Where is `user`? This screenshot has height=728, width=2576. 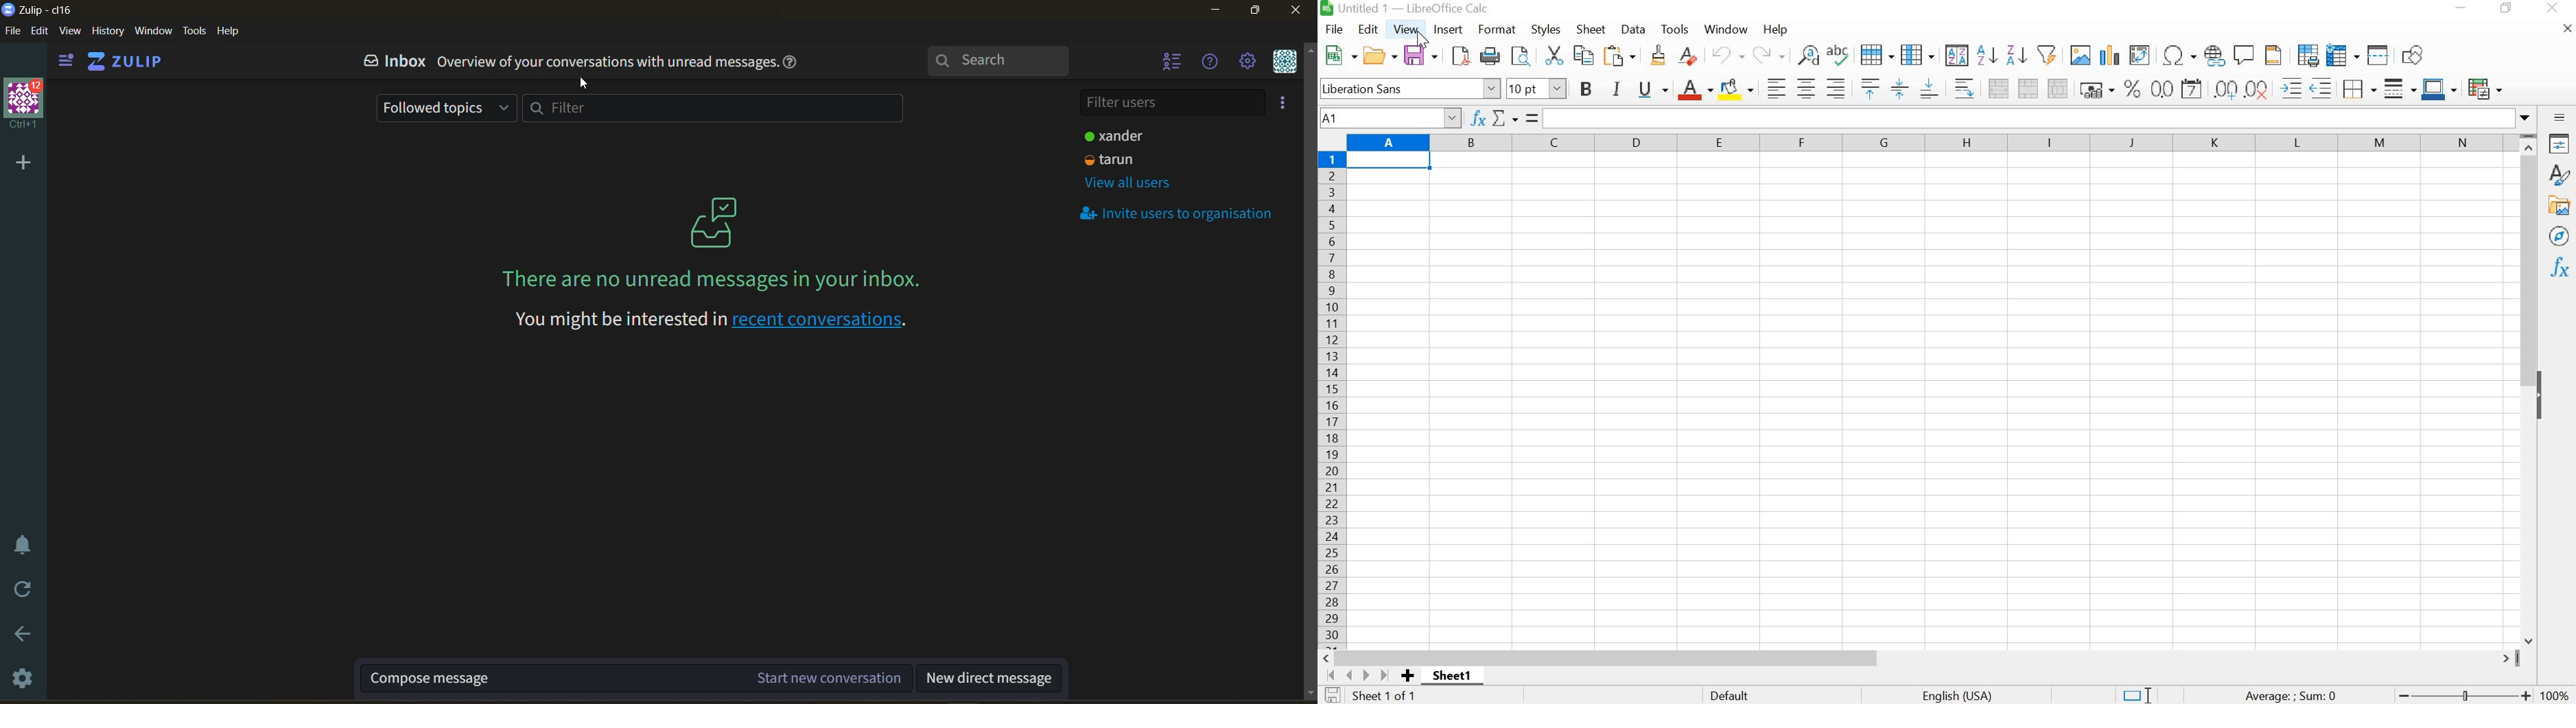
user is located at coordinates (1116, 132).